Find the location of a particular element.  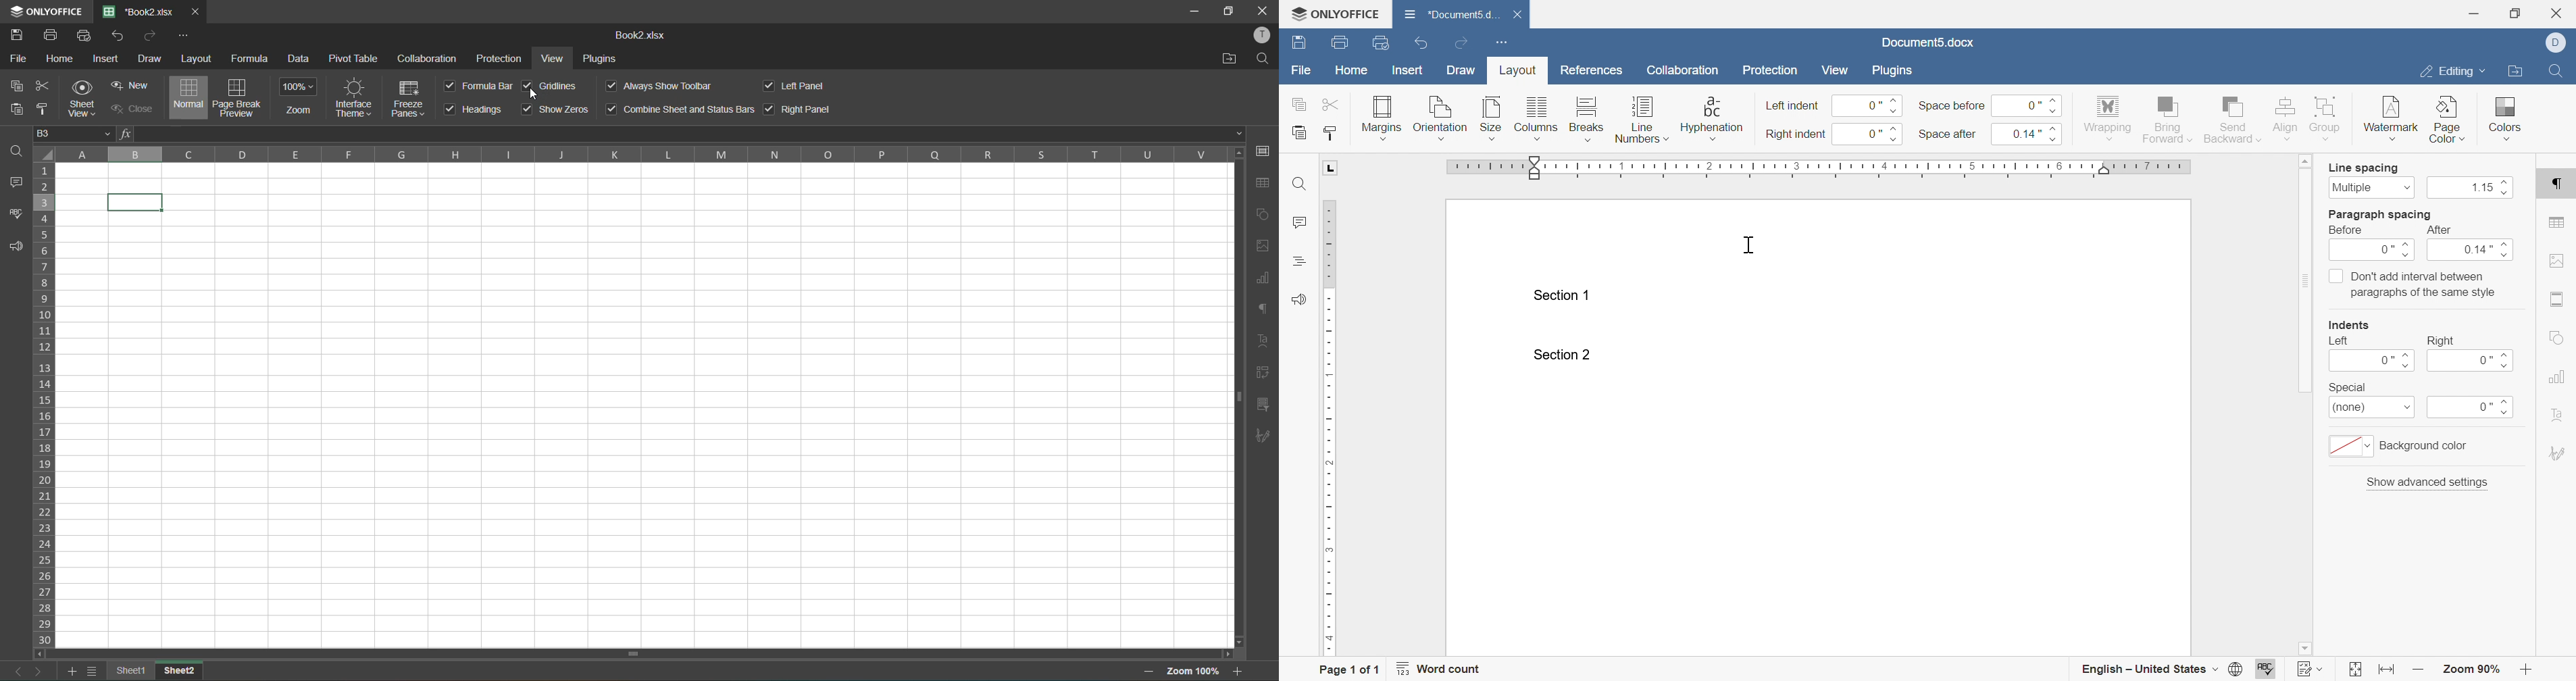

text is located at coordinates (1264, 339).